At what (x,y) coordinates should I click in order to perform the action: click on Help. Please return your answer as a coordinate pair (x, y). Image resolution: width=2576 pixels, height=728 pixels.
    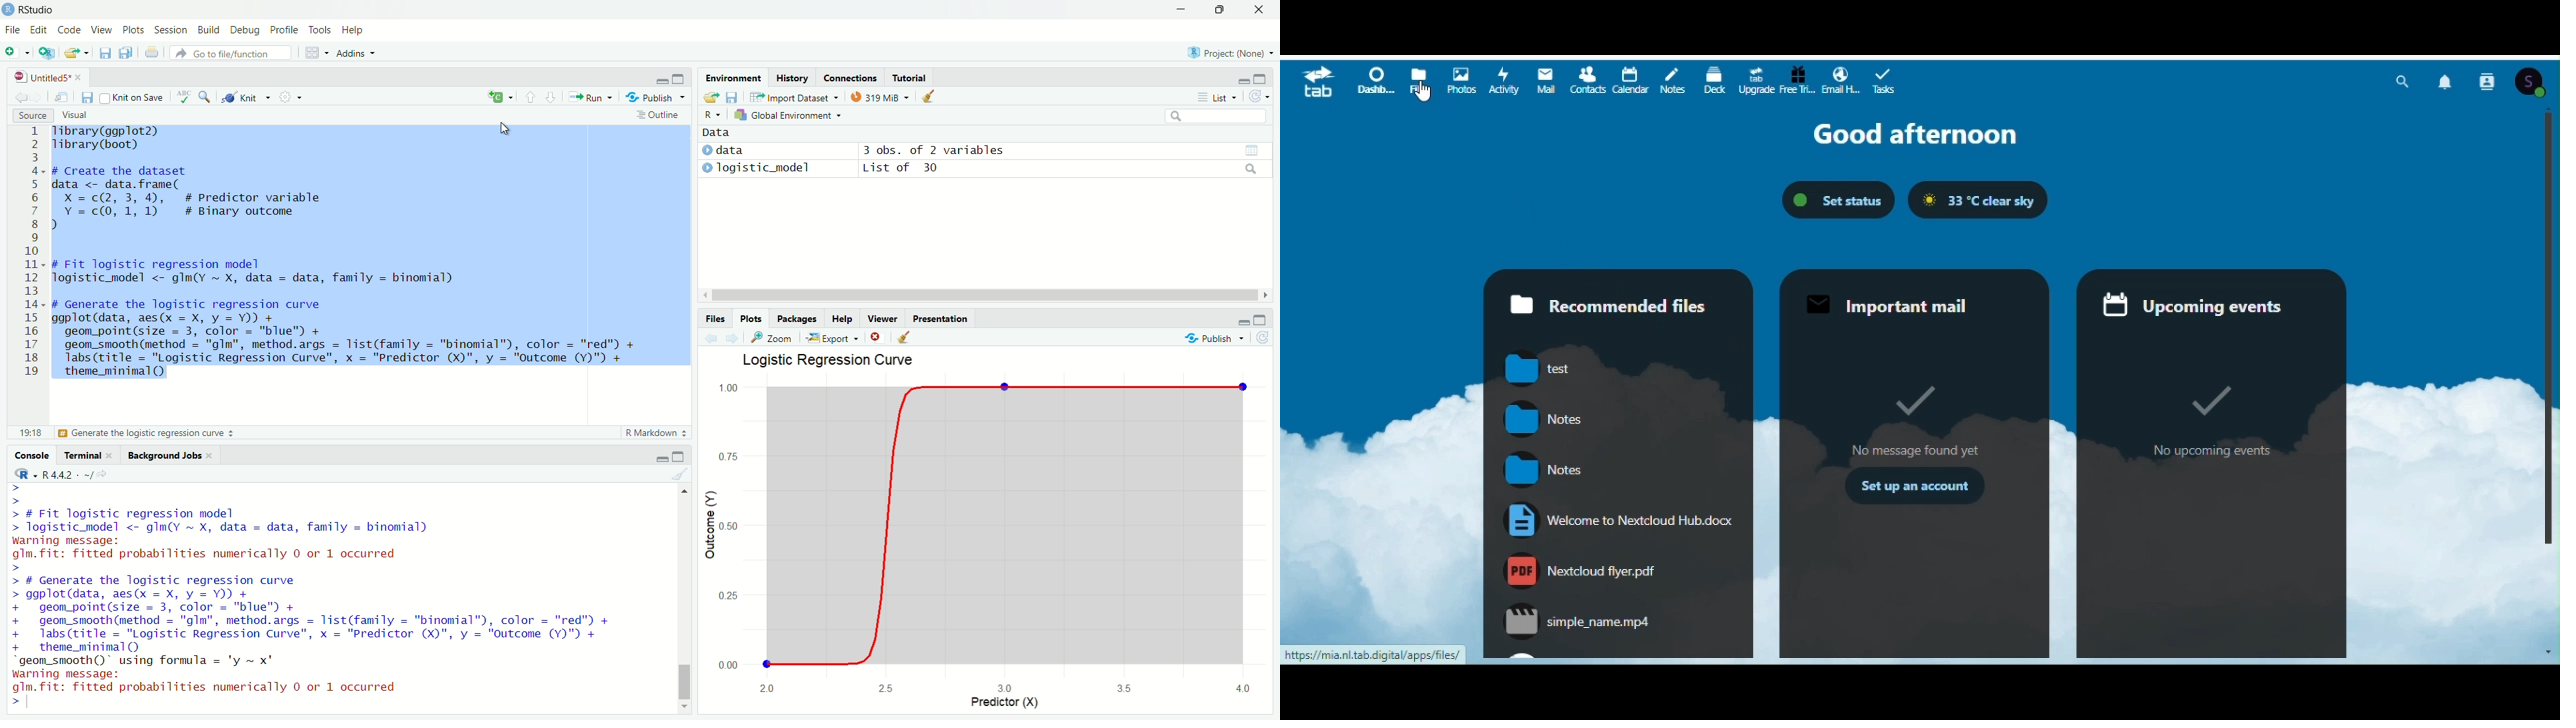
    Looking at the image, I should click on (841, 318).